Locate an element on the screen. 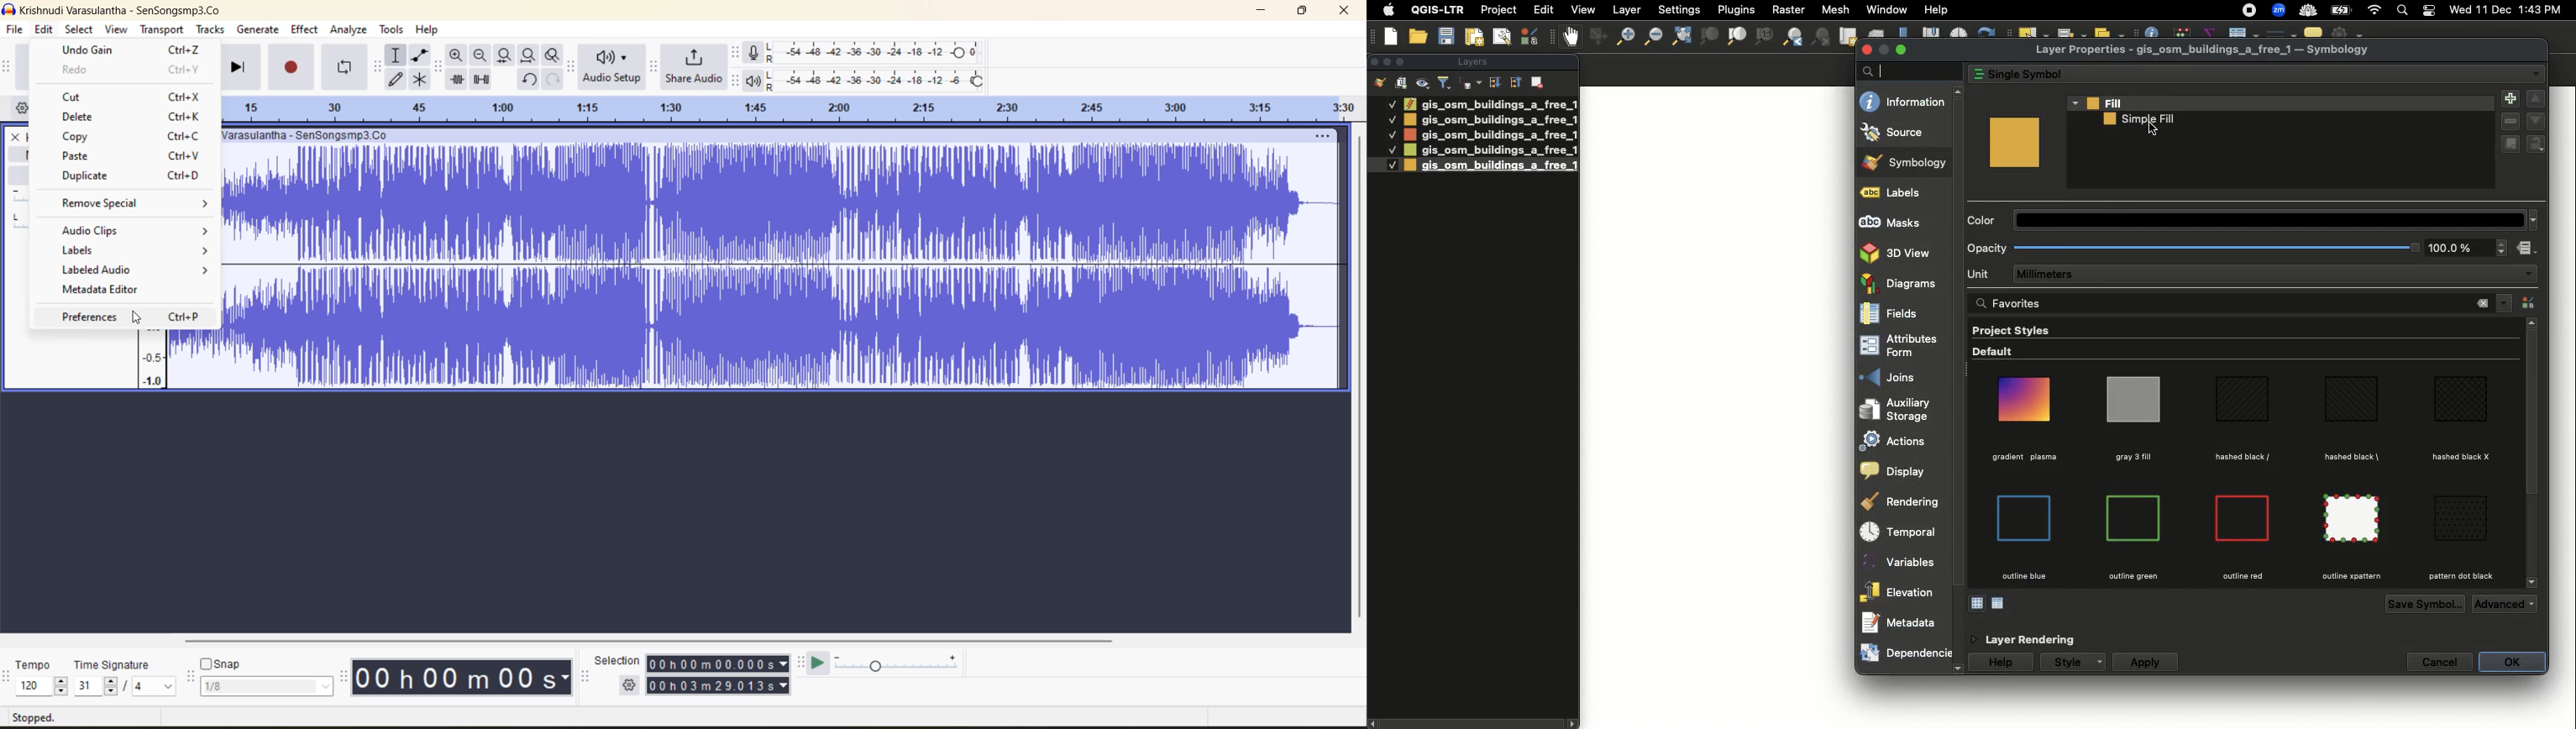  Project styles is located at coordinates (2015, 328).